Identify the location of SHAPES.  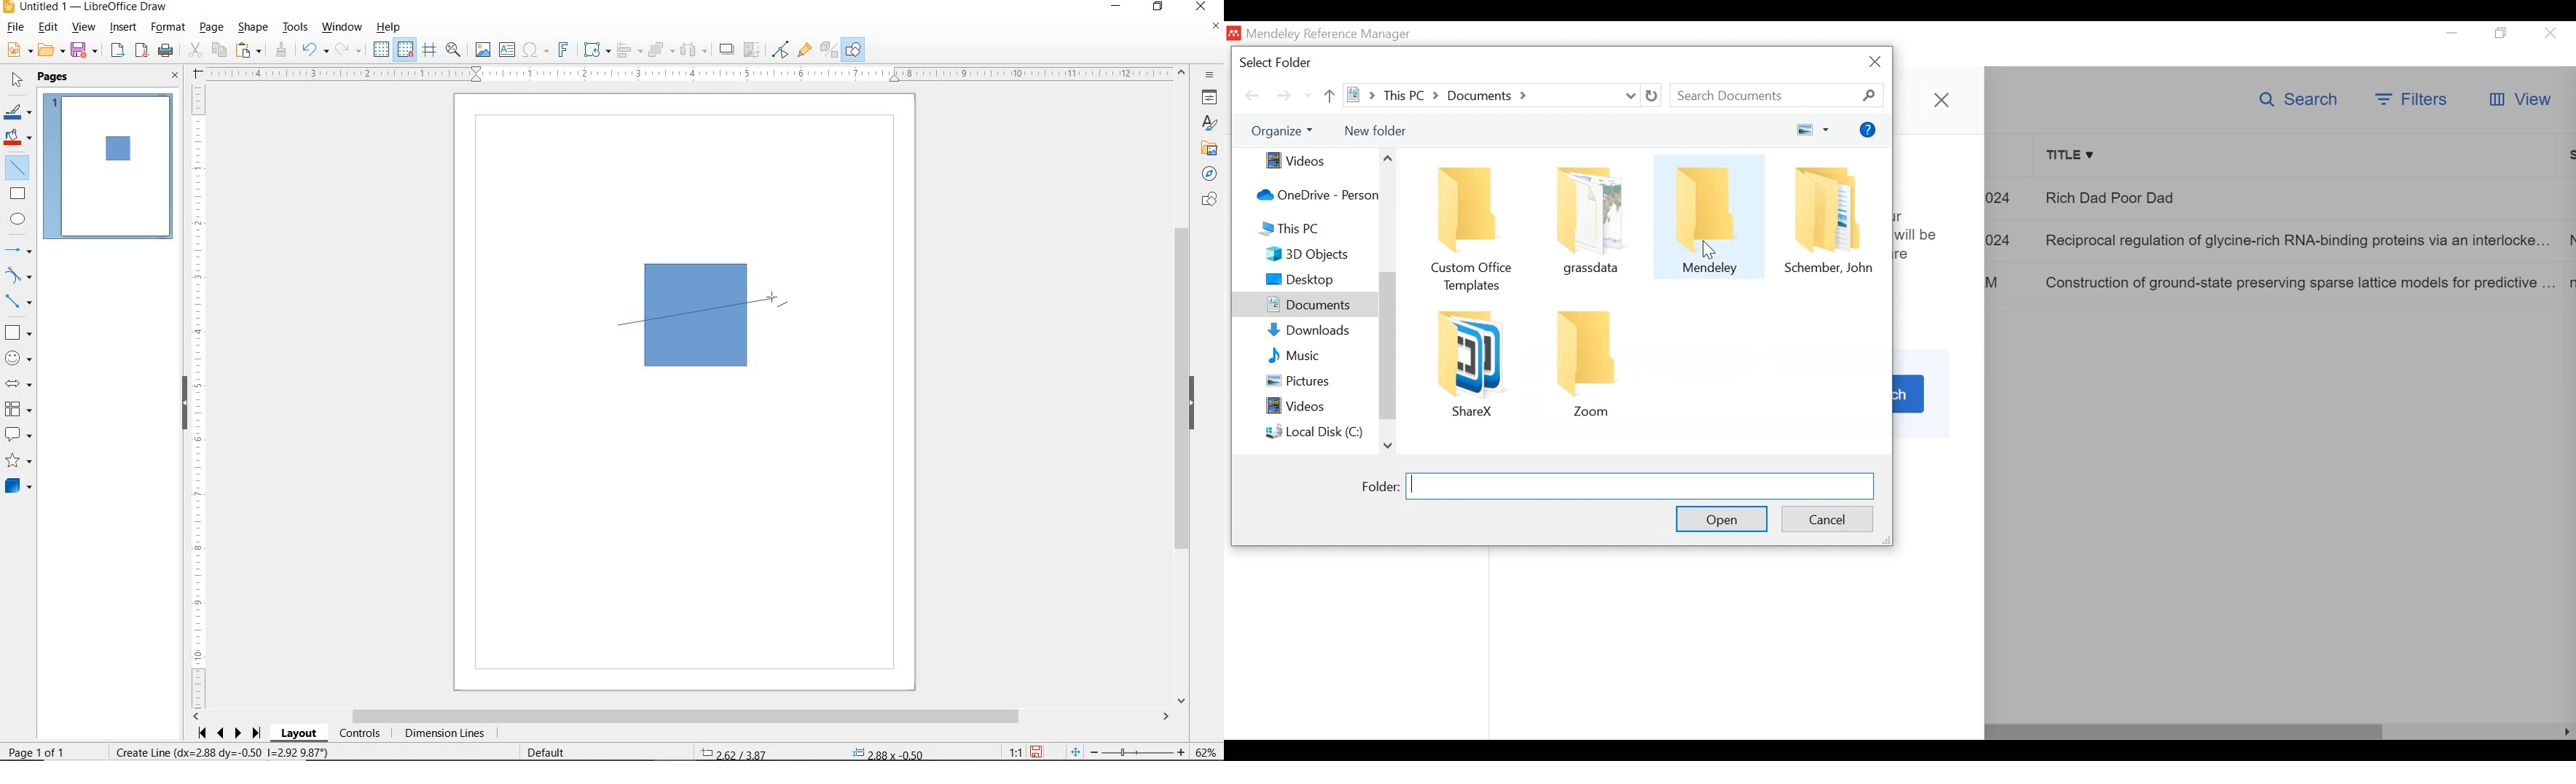
(1207, 200).